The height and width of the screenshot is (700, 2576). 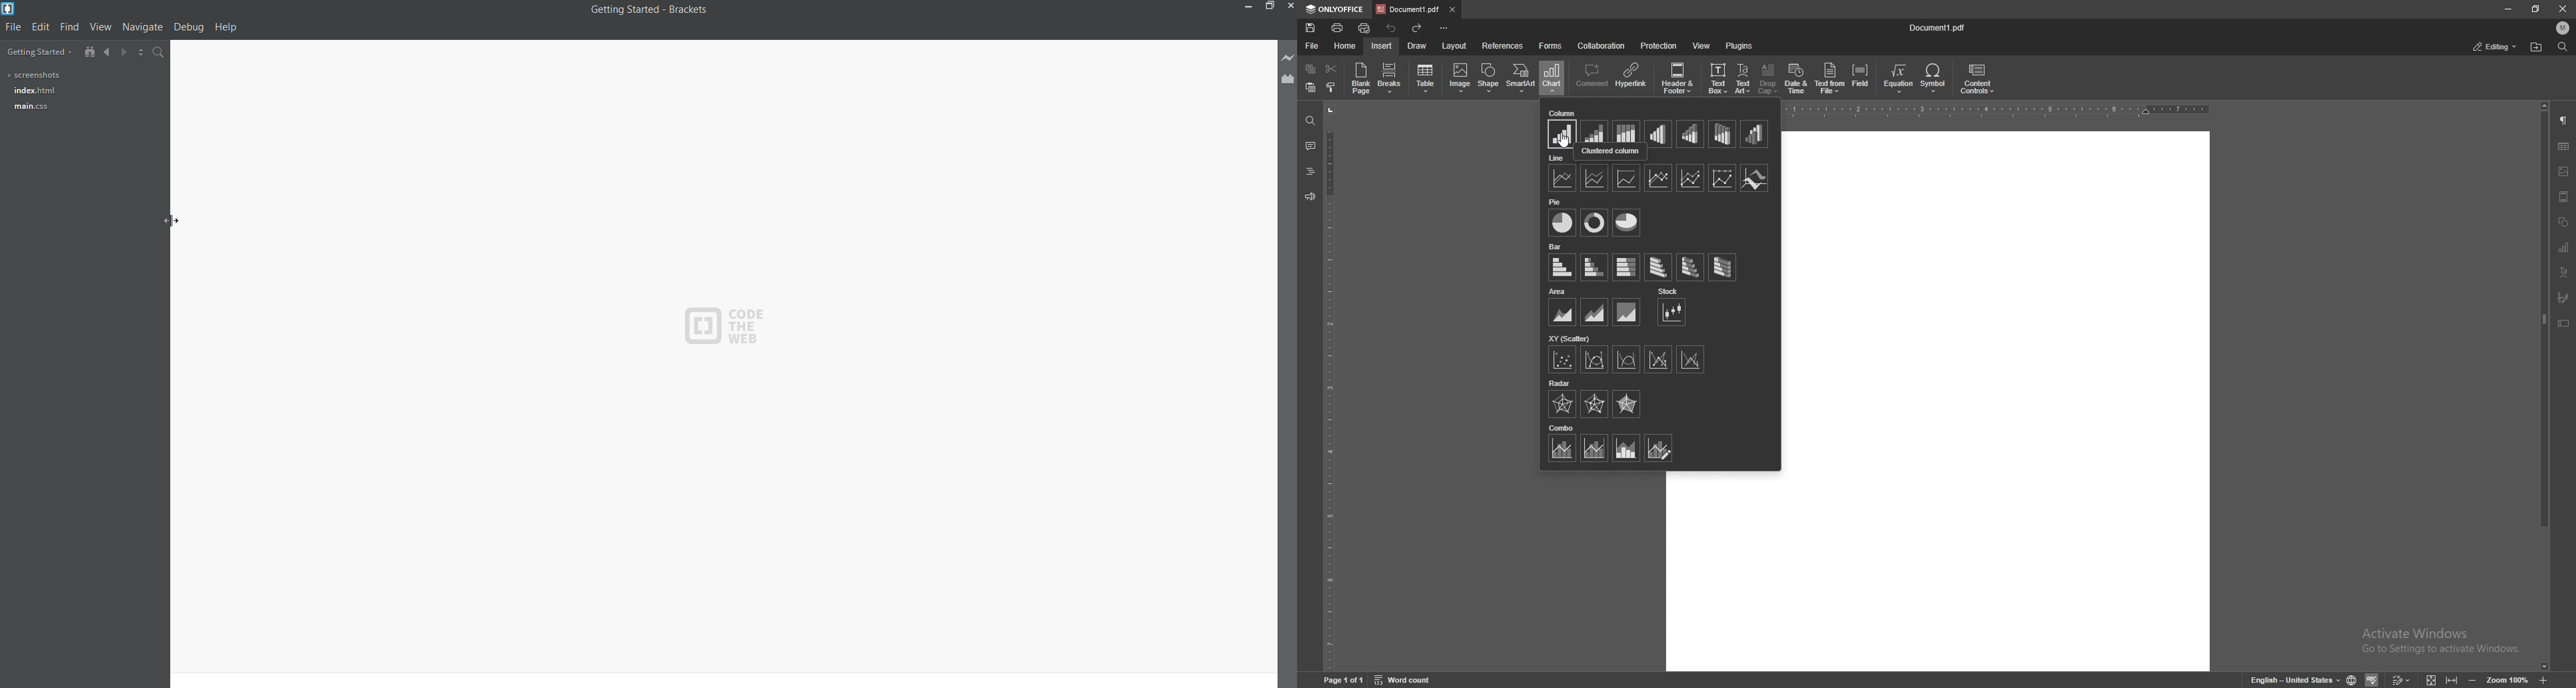 I want to click on profile, so click(x=2564, y=27).